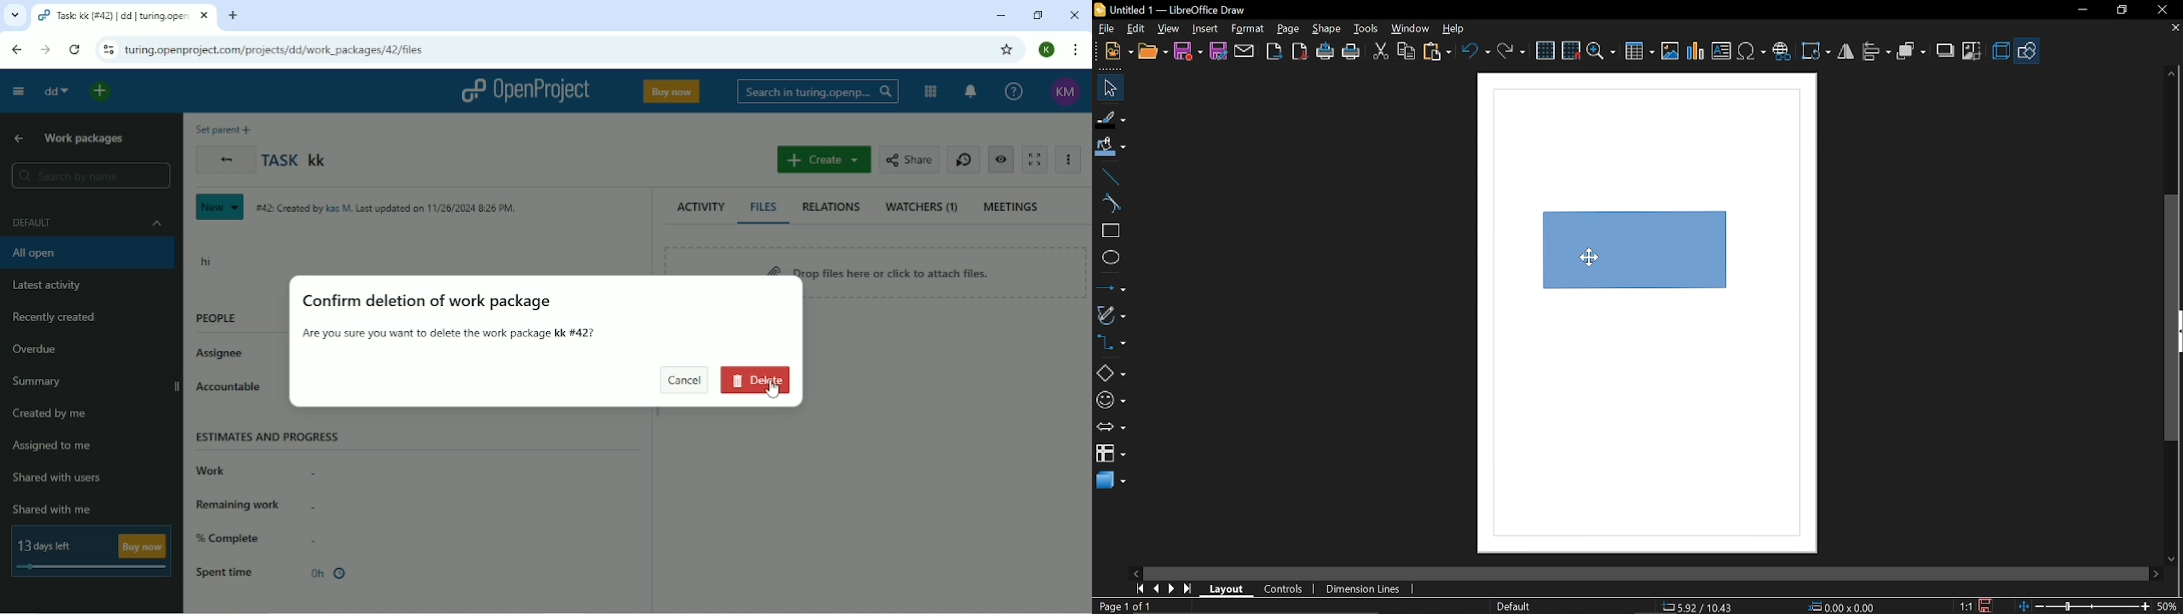 The width and height of the screenshot is (2184, 616). Describe the element at coordinates (1110, 119) in the screenshot. I see `Fill line` at that location.